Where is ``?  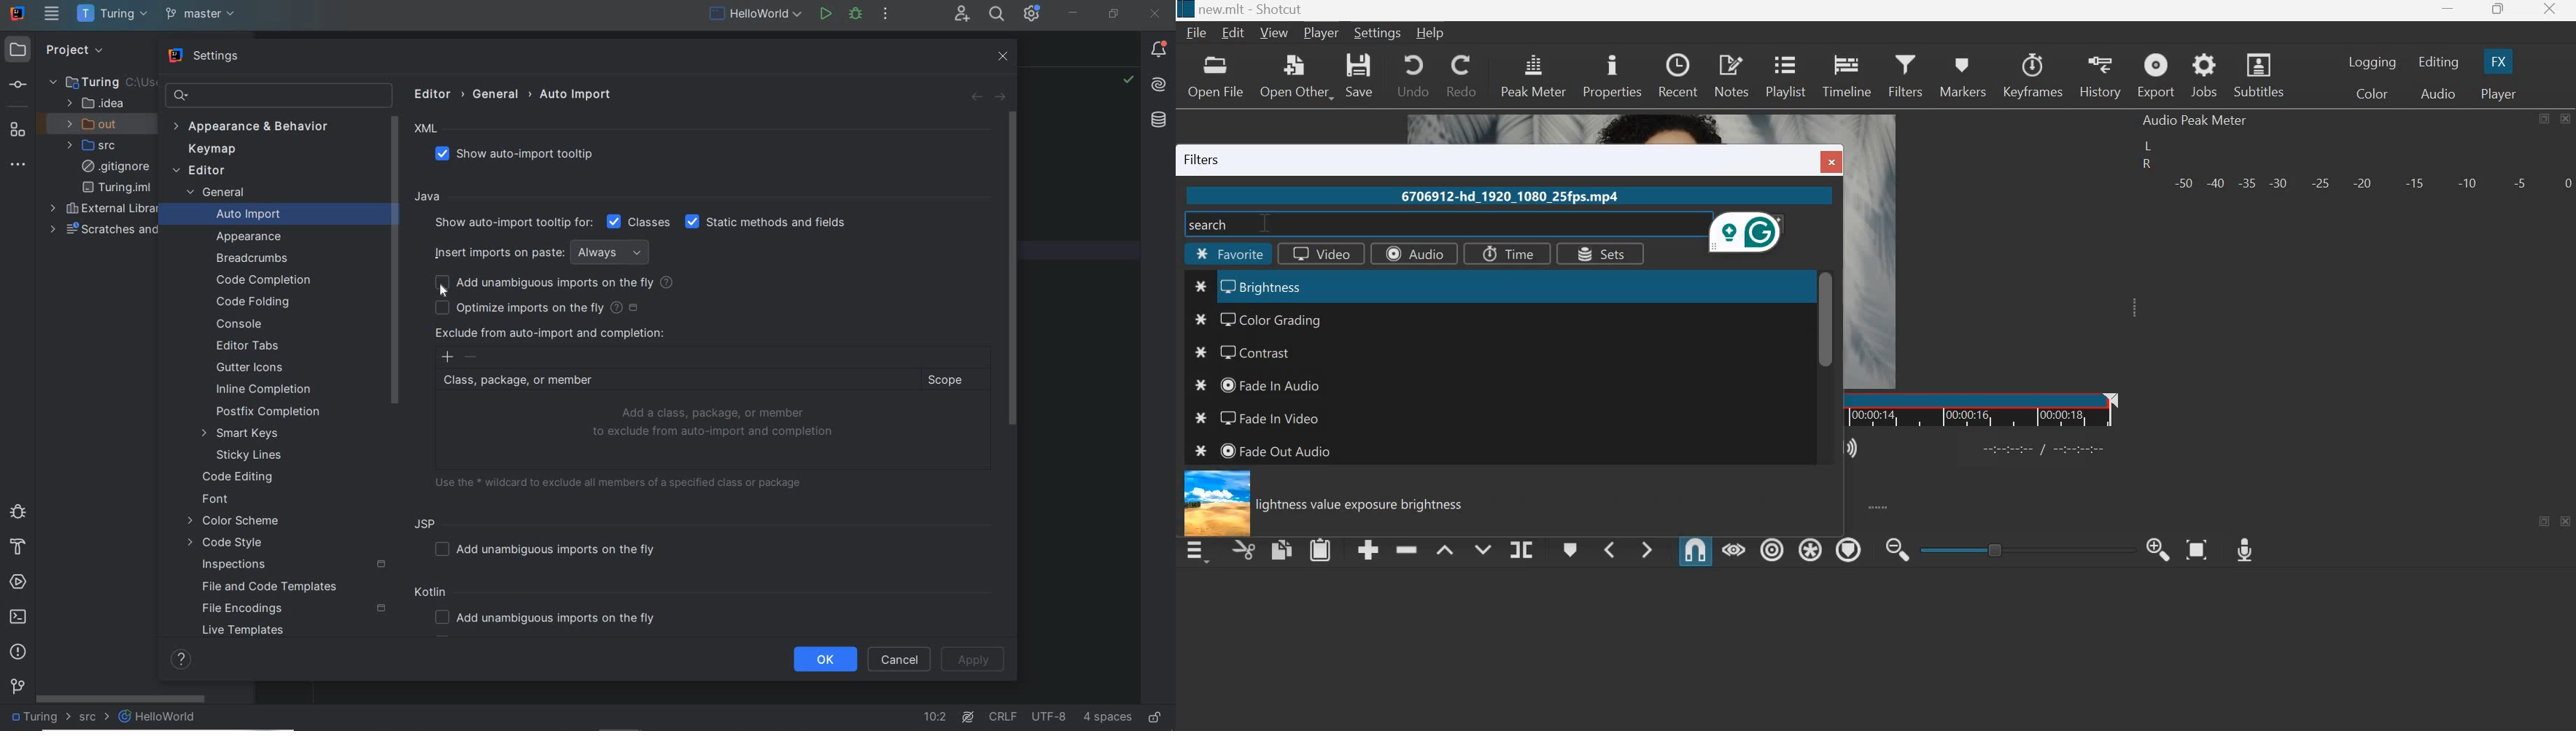  is located at coordinates (2046, 447).